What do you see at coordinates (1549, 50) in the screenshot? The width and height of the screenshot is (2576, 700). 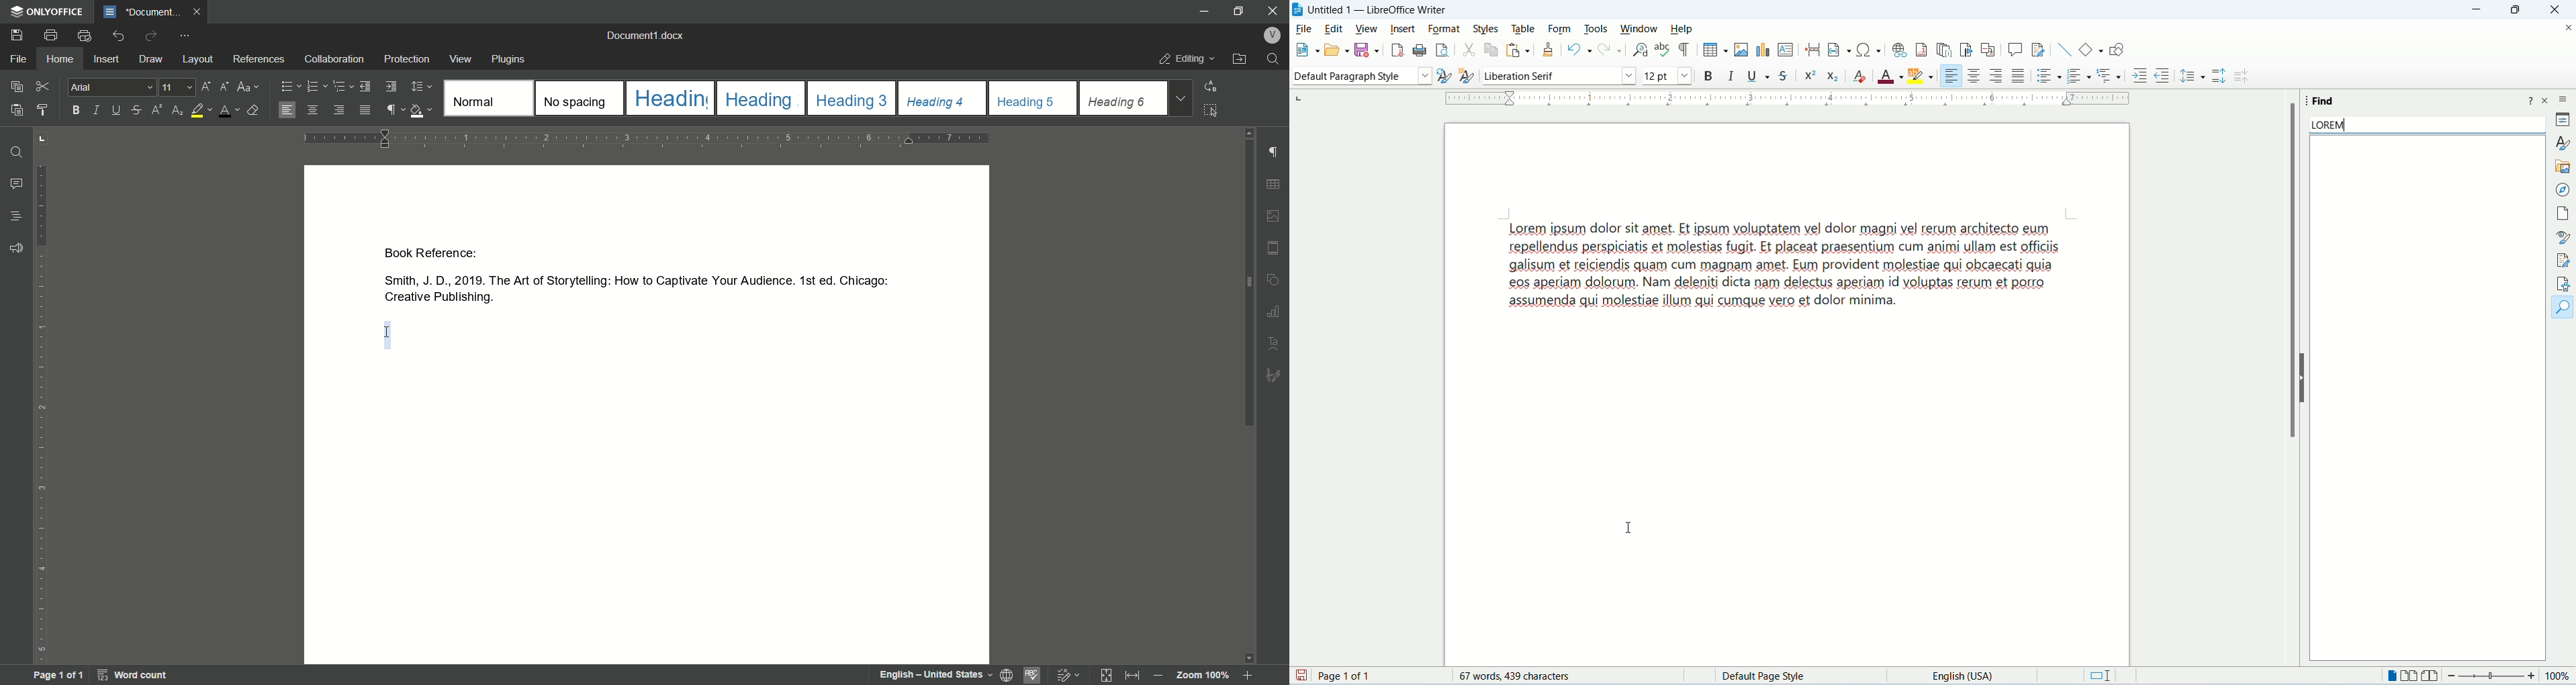 I see `clone formatting` at bounding box center [1549, 50].